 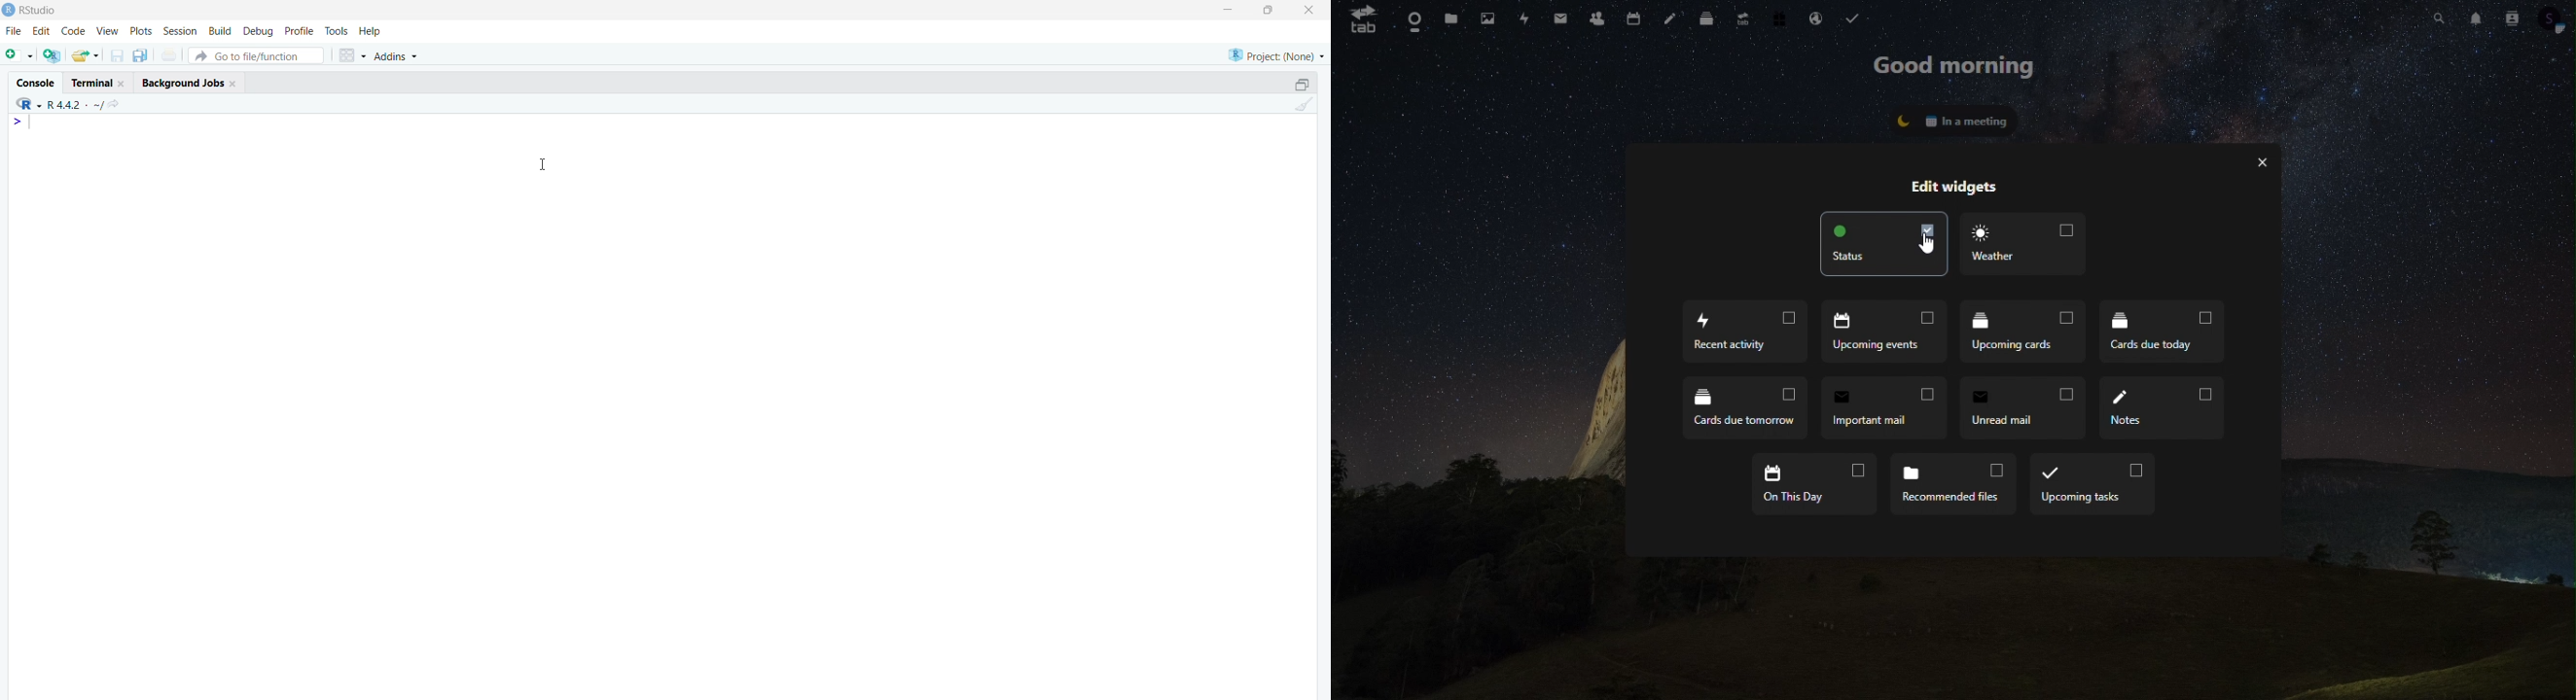 What do you see at coordinates (1818, 21) in the screenshot?
I see `email hosting` at bounding box center [1818, 21].